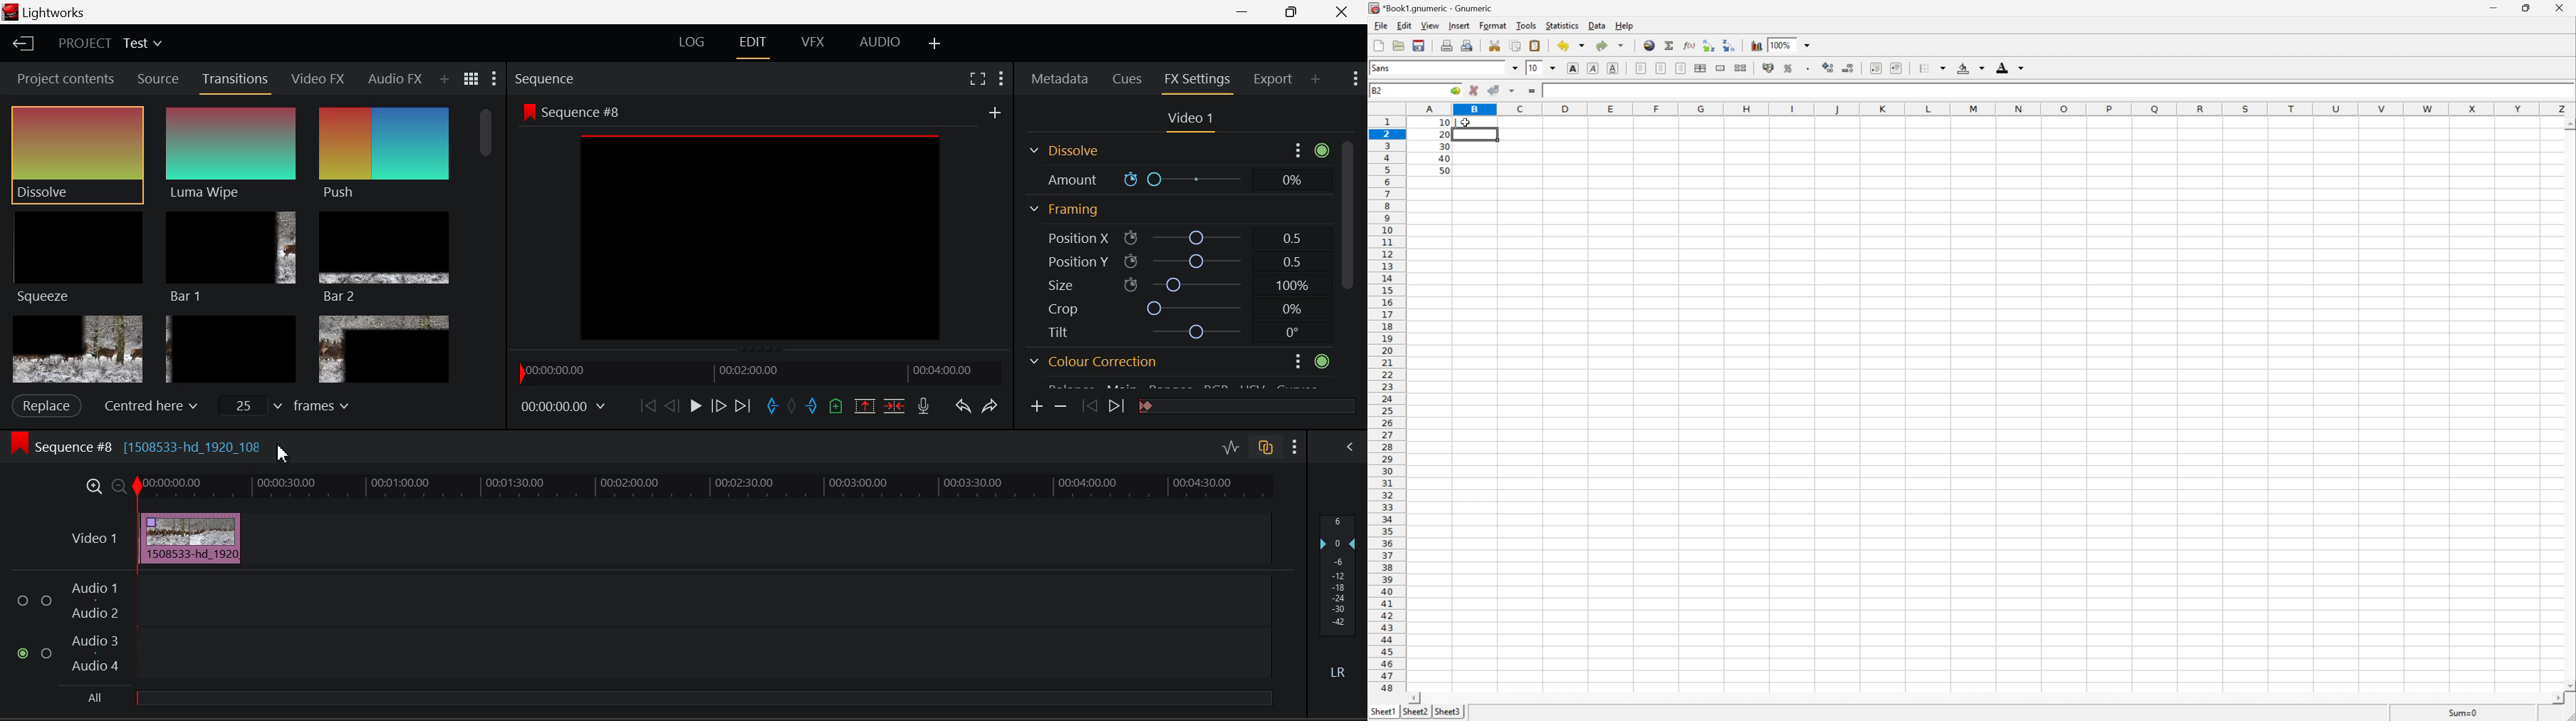 Image resolution: width=2576 pixels, height=728 pixels. Describe the element at coordinates (761, 371) in the screenshot. I see `Project Timeline Navigator` at that location.